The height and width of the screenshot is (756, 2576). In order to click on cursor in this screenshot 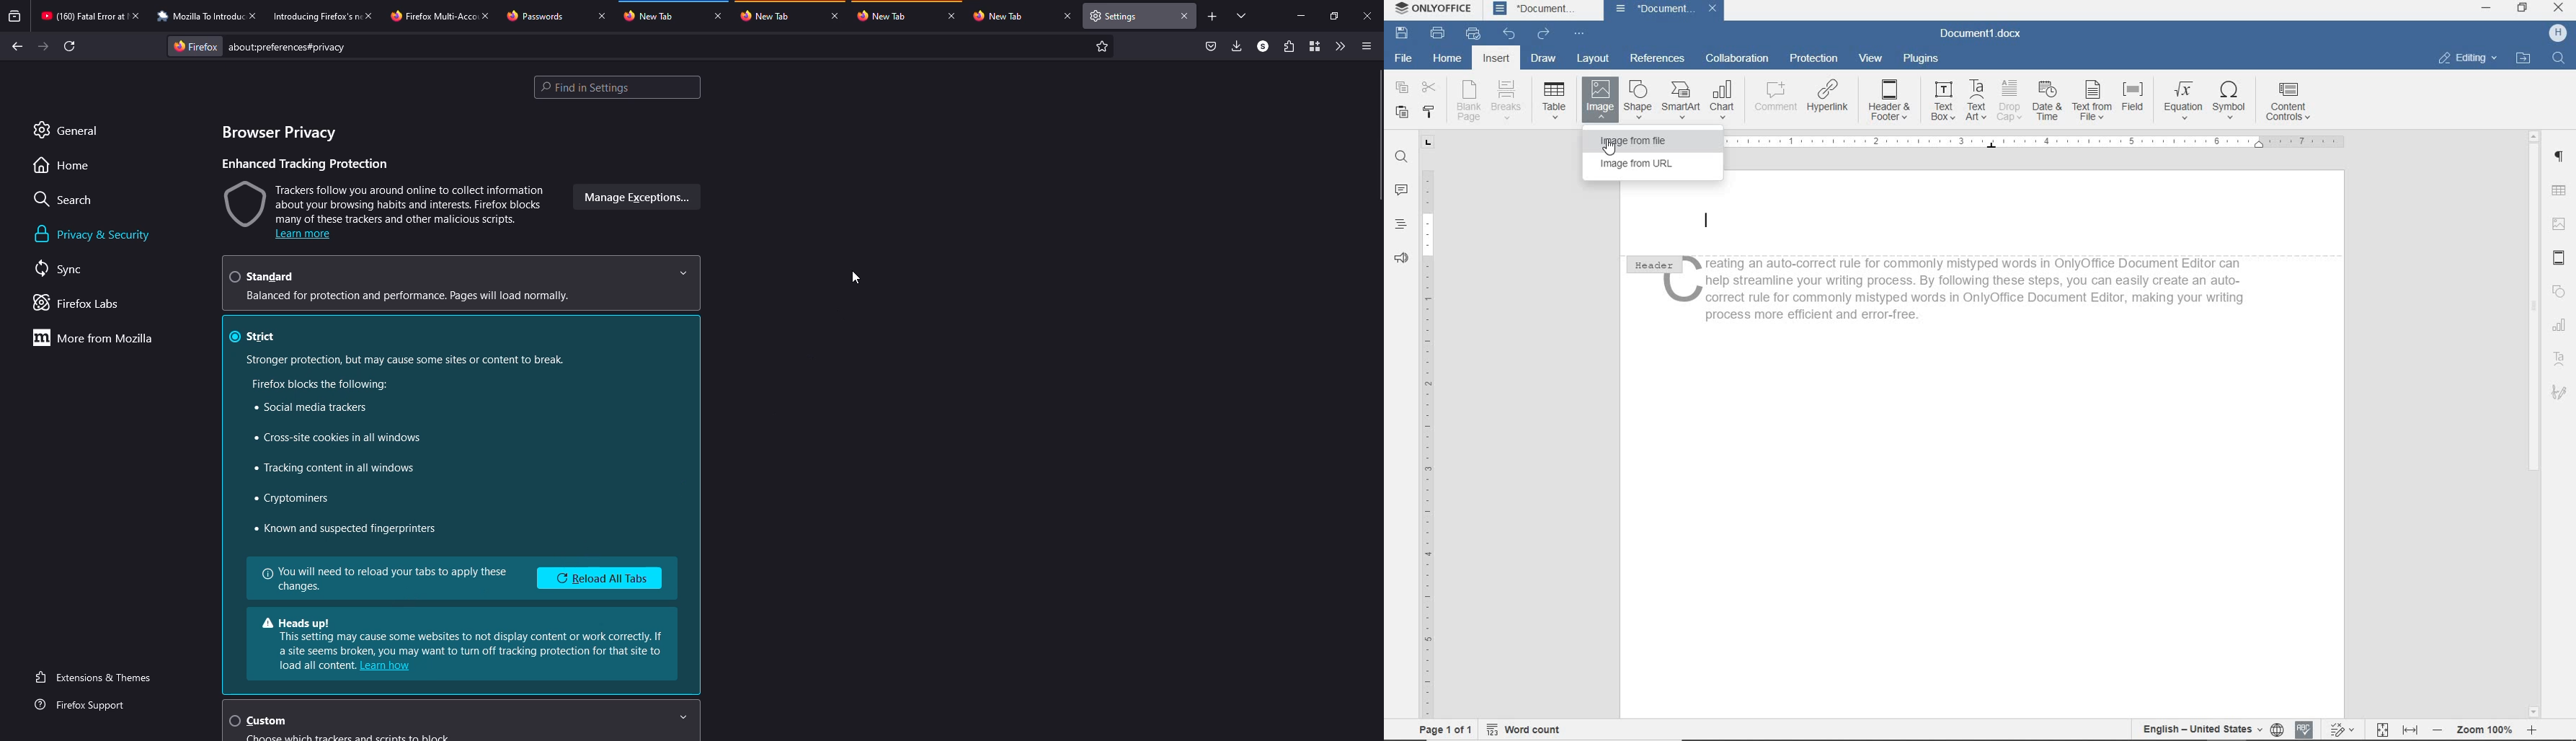, I will do `click(856, 278)`.